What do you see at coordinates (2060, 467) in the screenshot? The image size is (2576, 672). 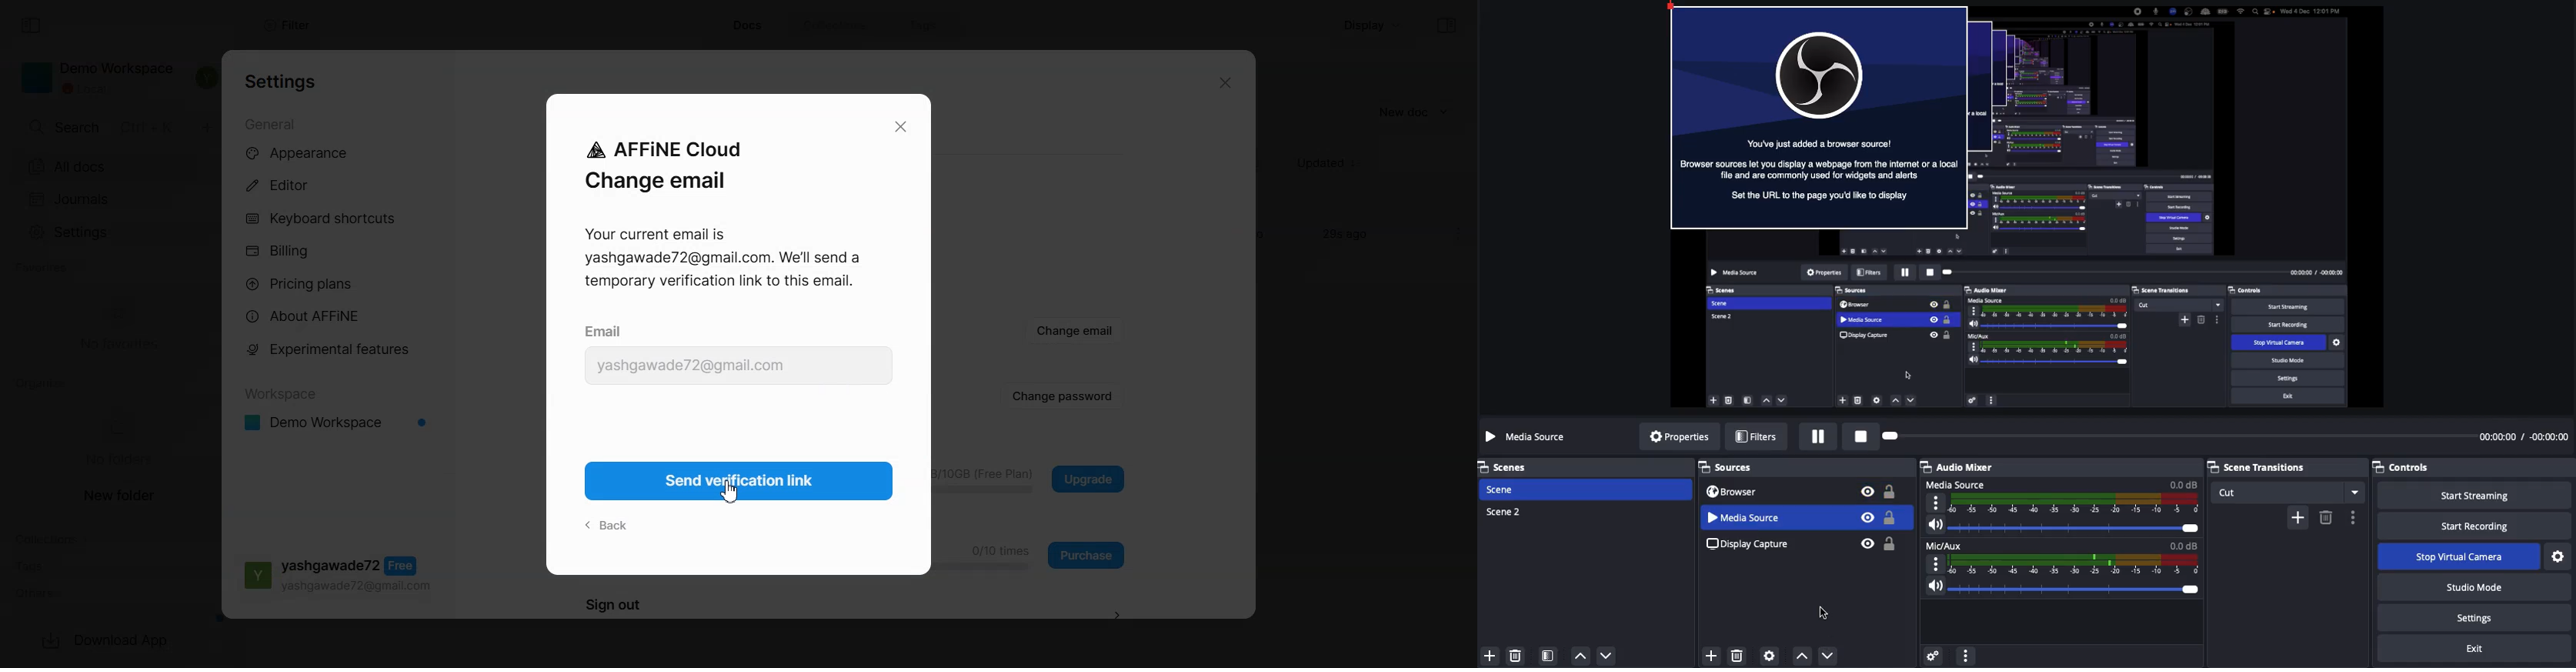 I see `Audio mixer` at bounding box center [2060, 467].